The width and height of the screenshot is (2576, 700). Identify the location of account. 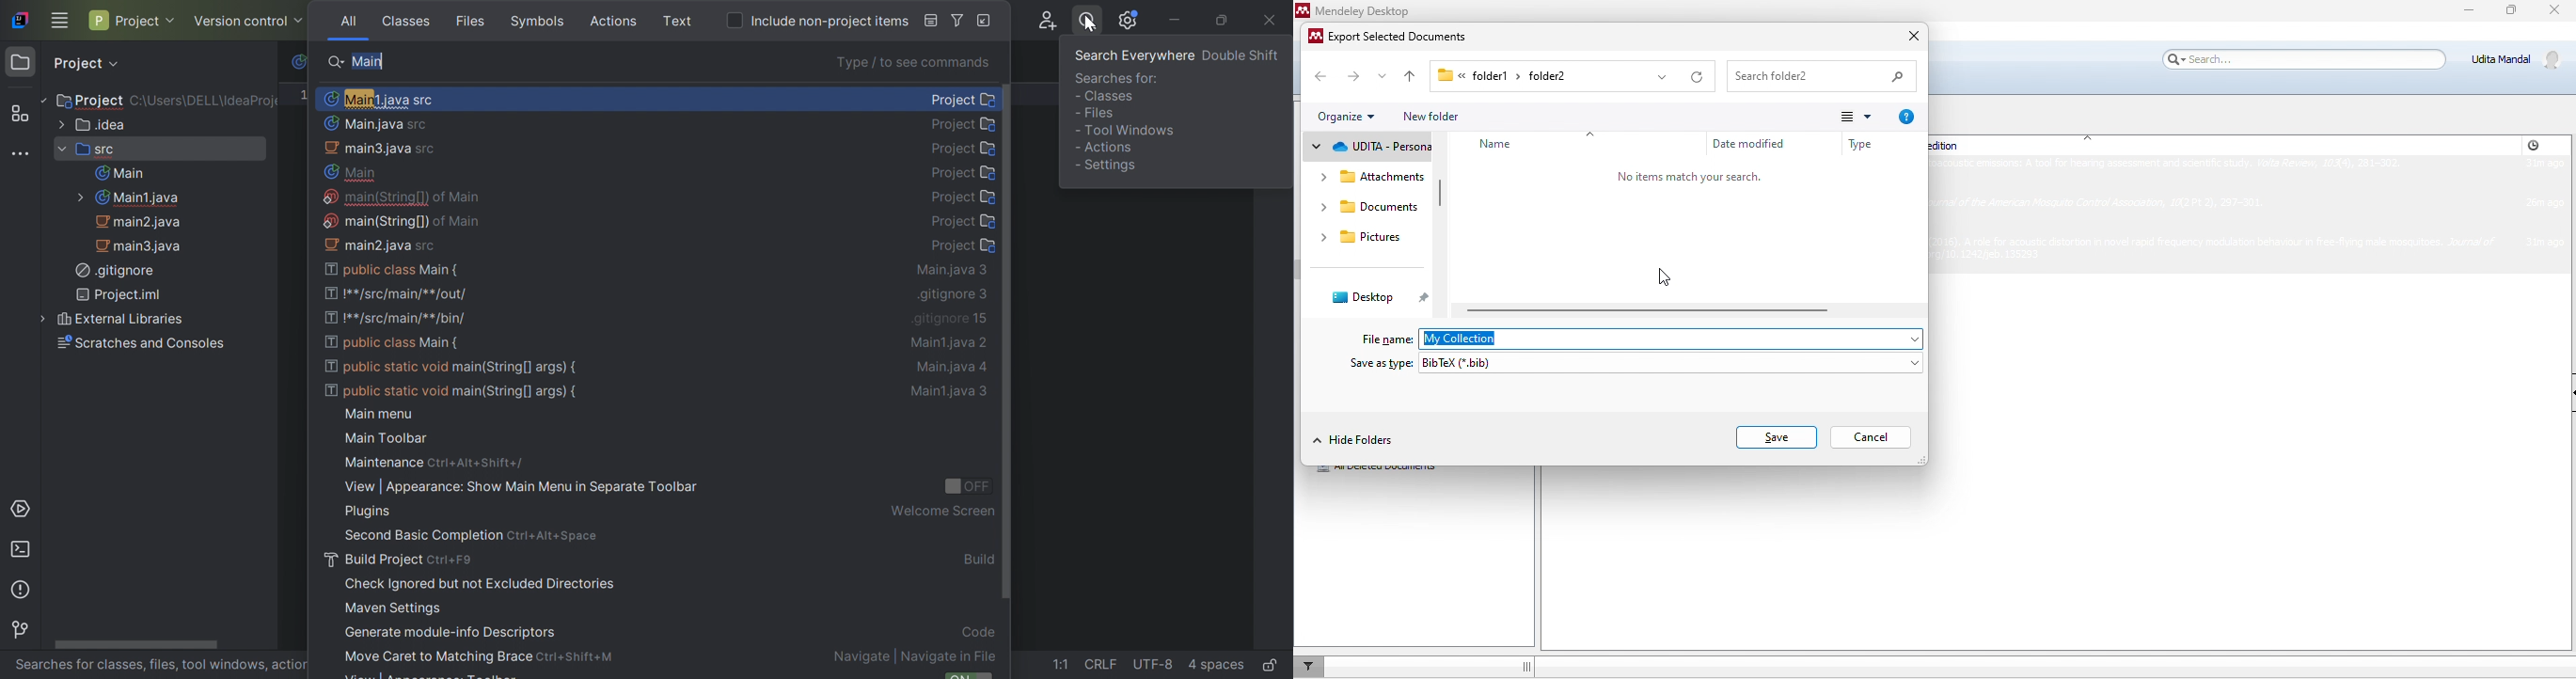
(2519, 59).